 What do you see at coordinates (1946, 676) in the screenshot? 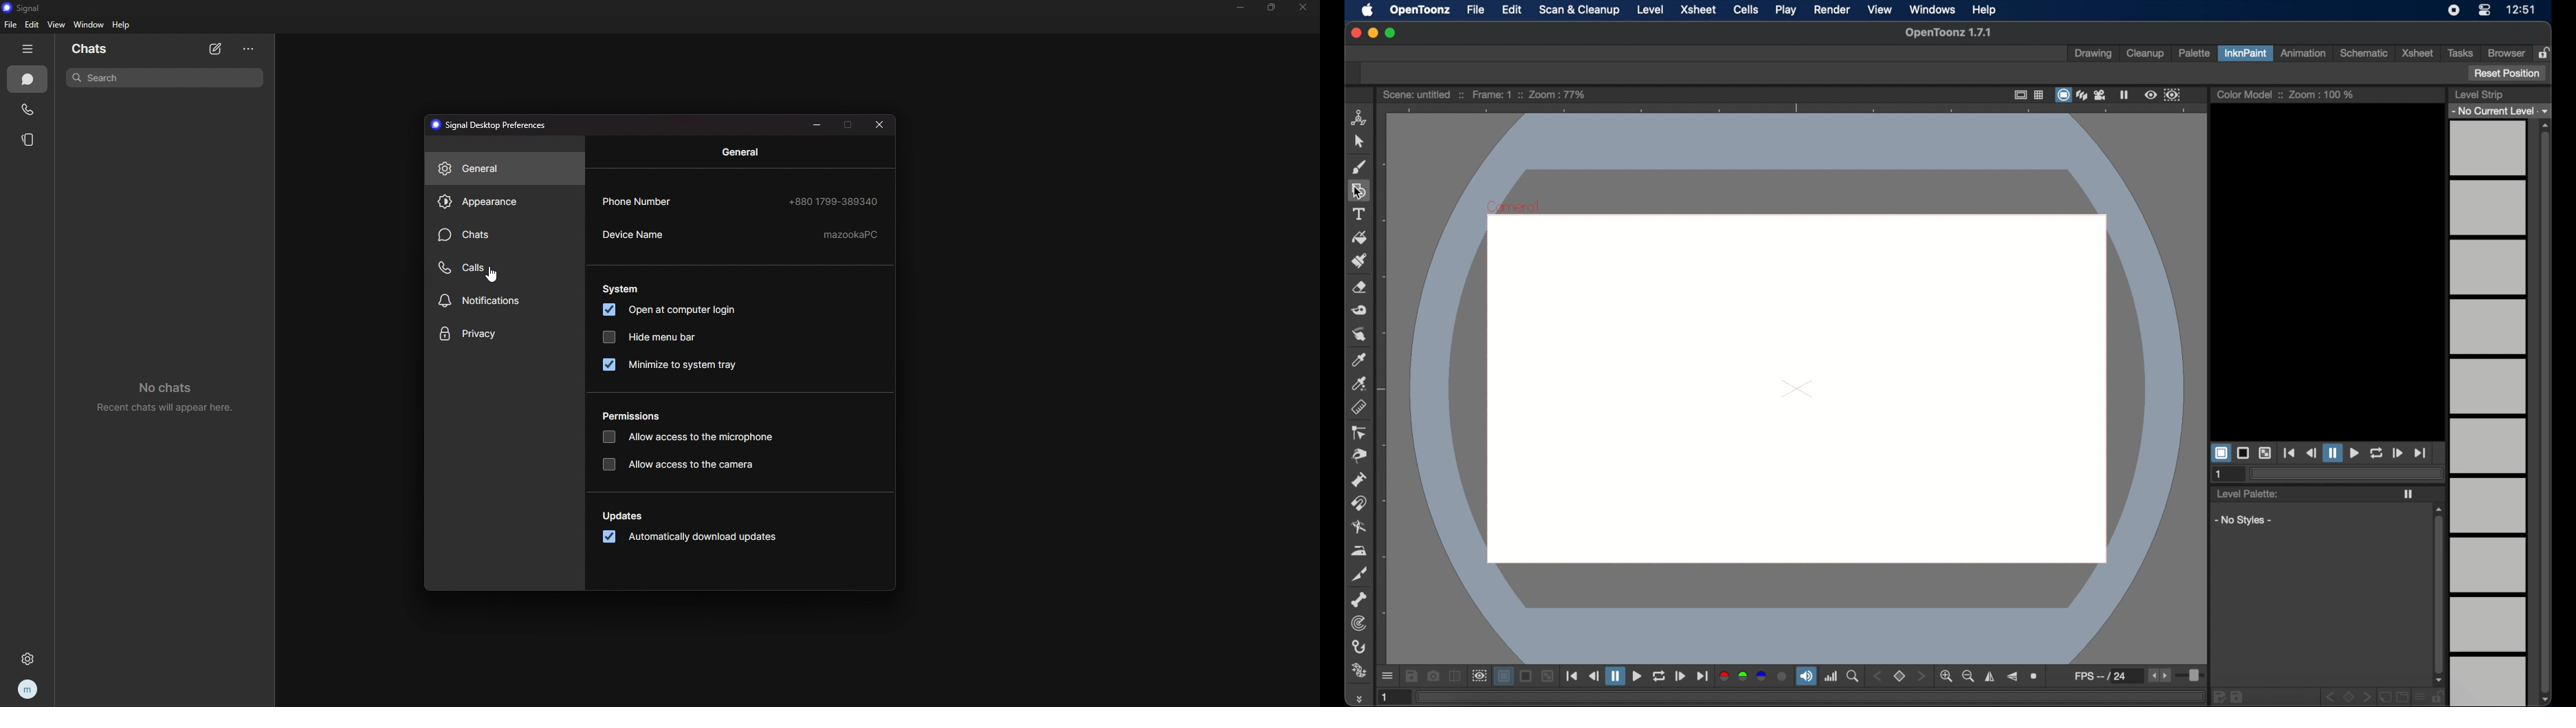
I see `zoom in` at bounding box center [1946, 676].